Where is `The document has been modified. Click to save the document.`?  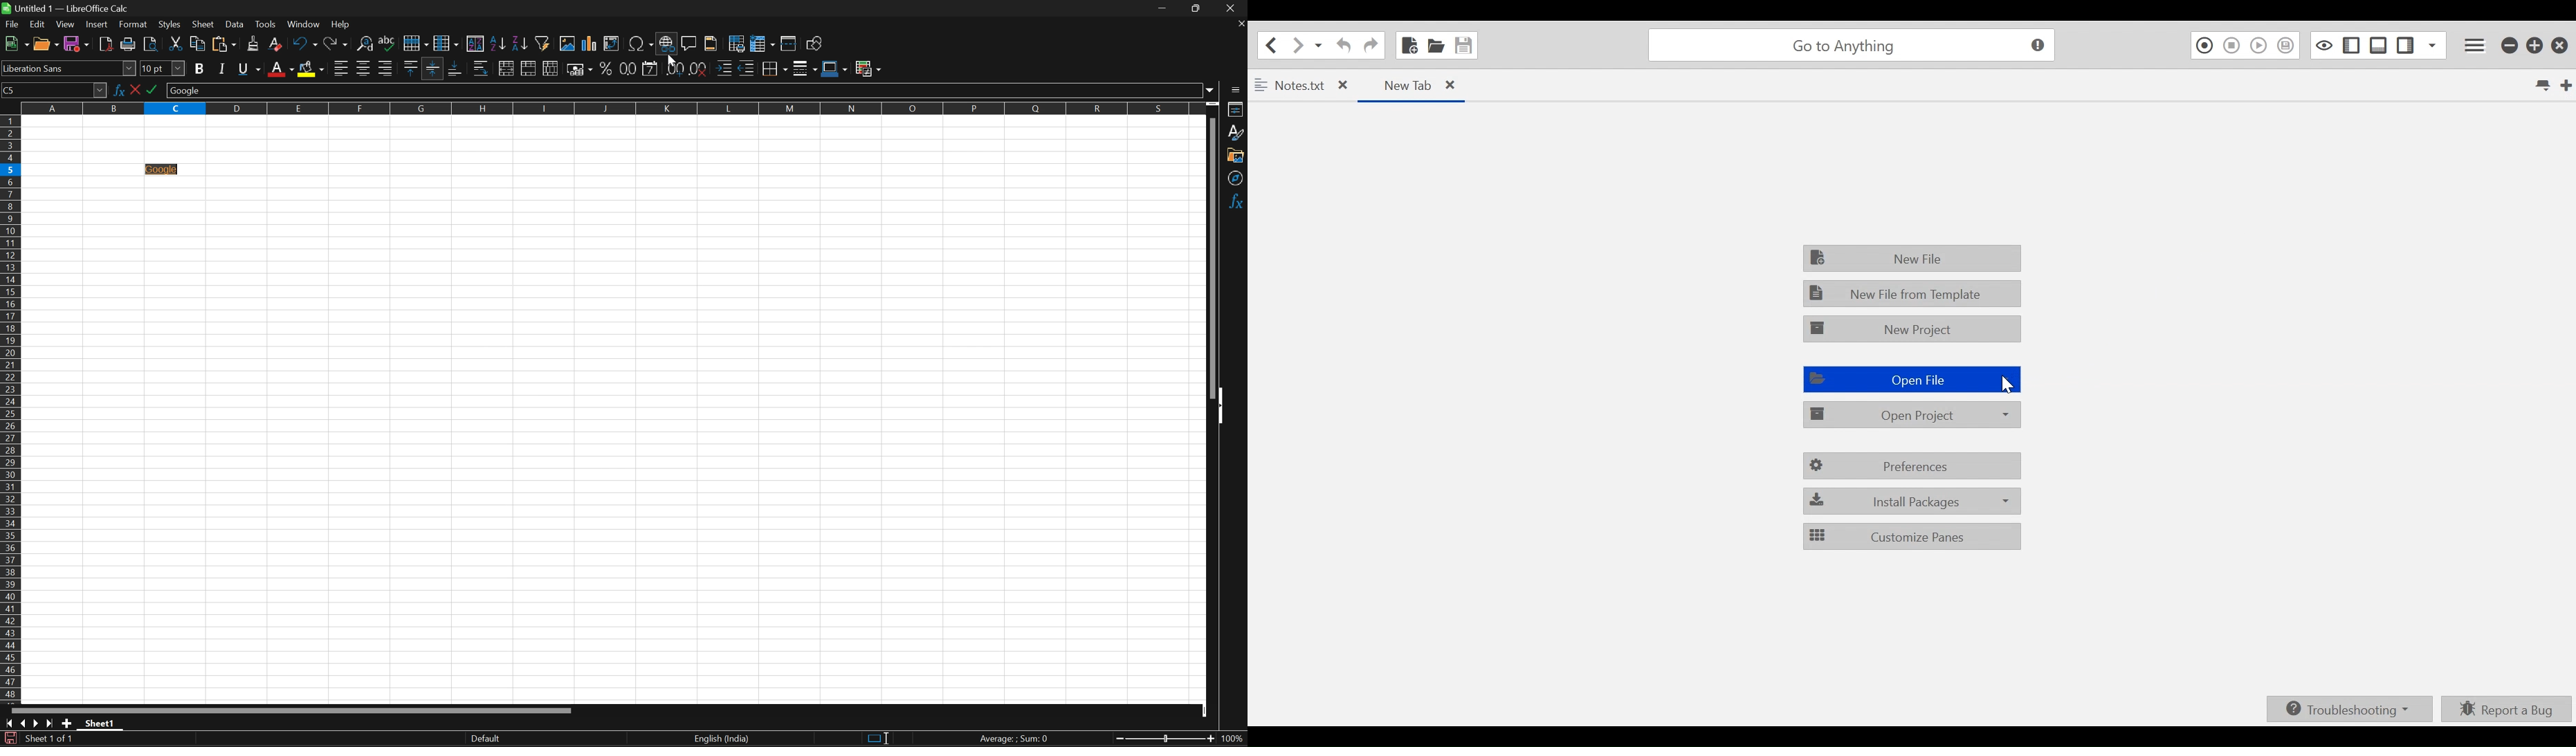
The document has been modified. Click to save the document. is located at coordinates (9, 739).